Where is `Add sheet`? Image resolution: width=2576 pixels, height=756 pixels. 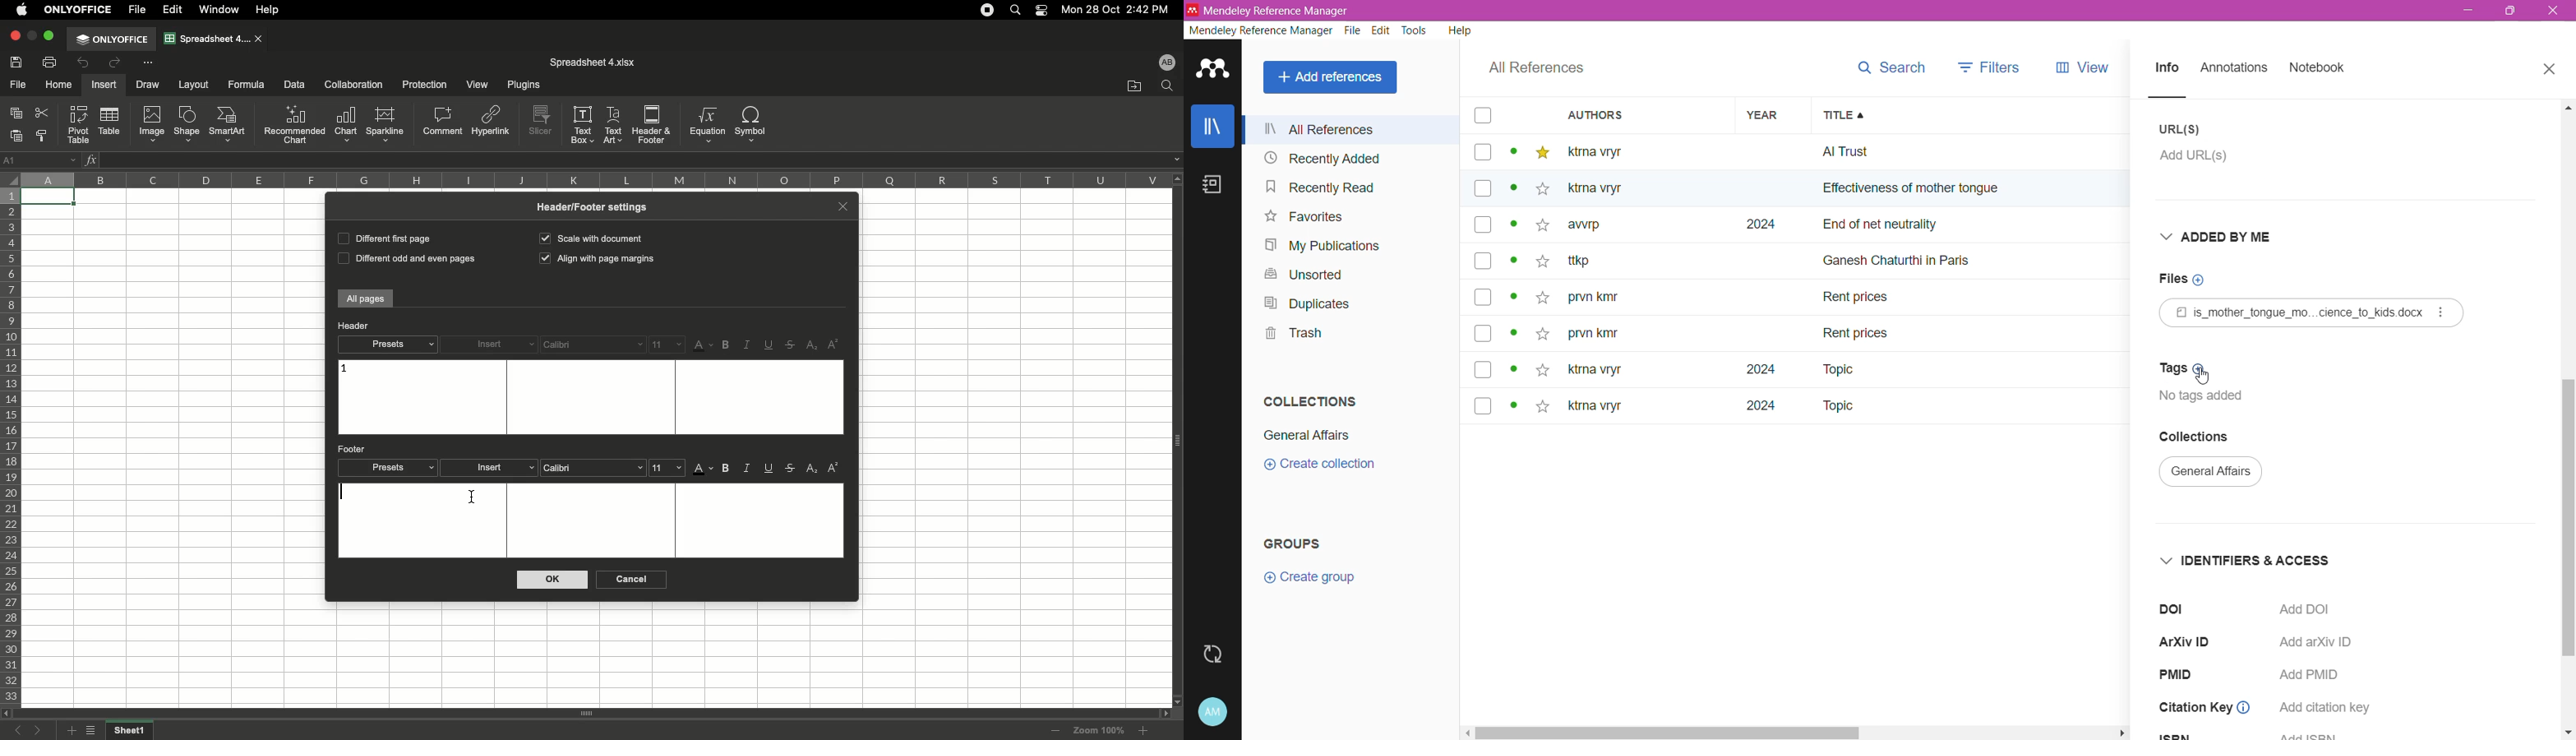
Add sheet is located at coordinates (70, 731).